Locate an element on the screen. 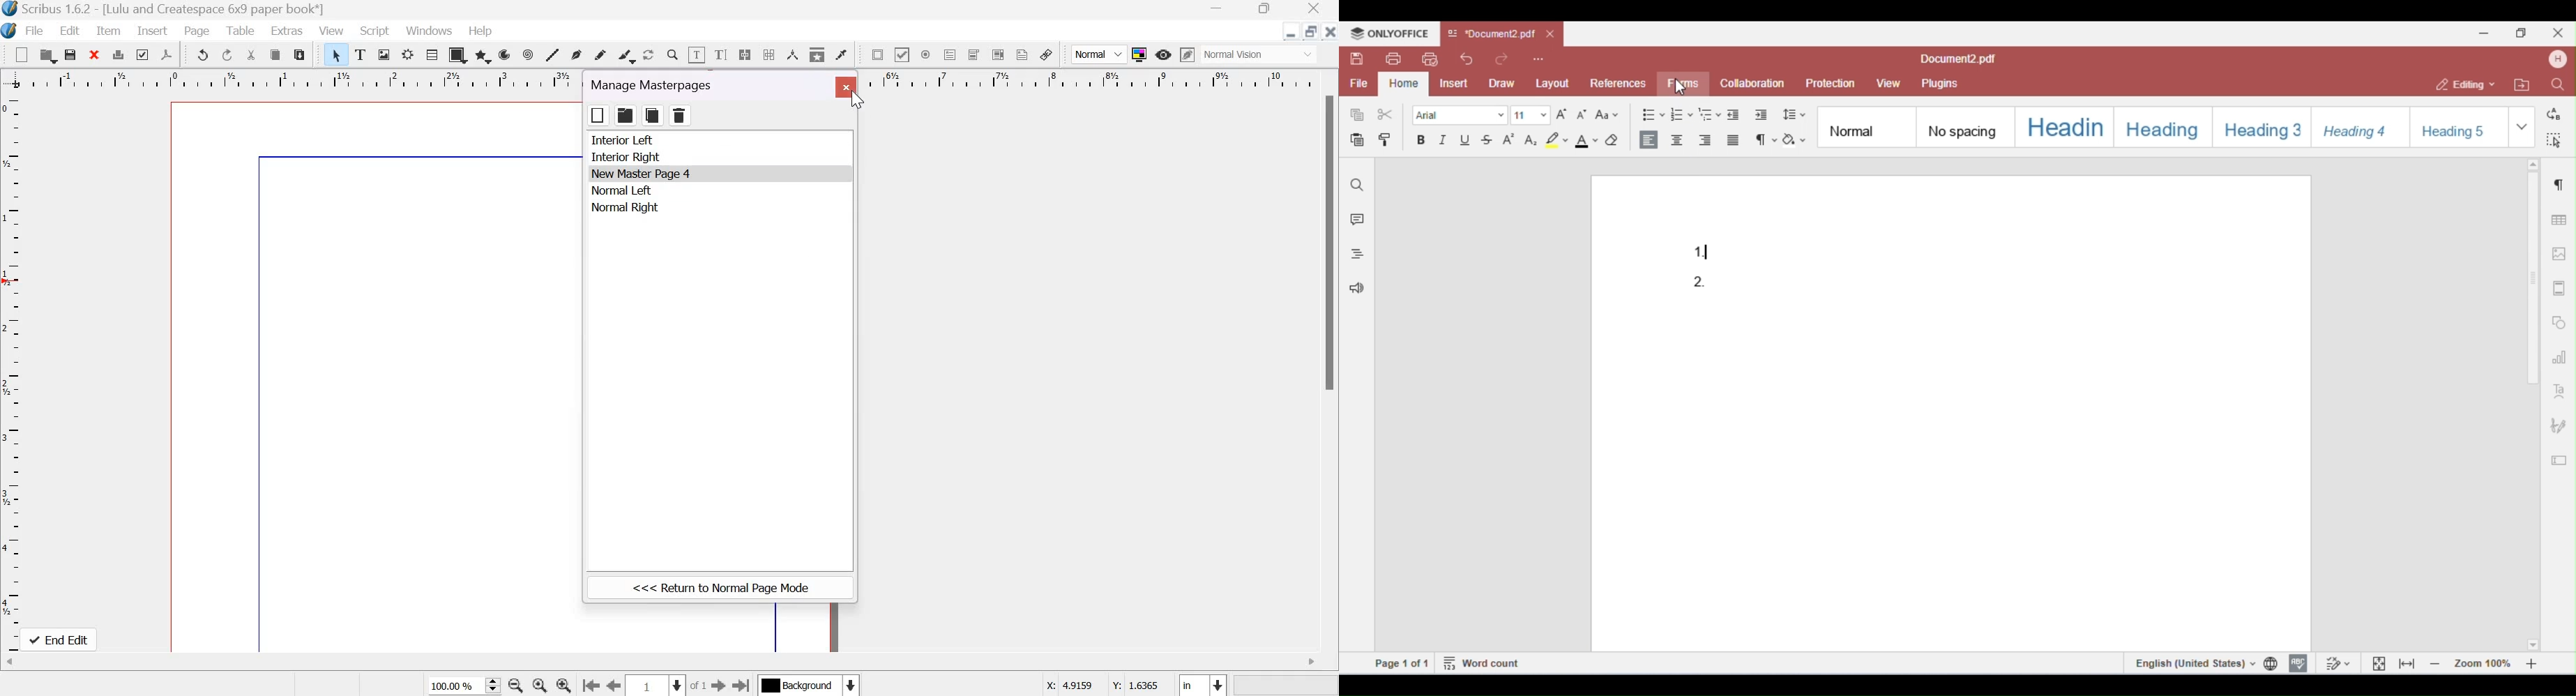 This screenshot has width=2576, height=700. copy is located at coordinates (276, 55).